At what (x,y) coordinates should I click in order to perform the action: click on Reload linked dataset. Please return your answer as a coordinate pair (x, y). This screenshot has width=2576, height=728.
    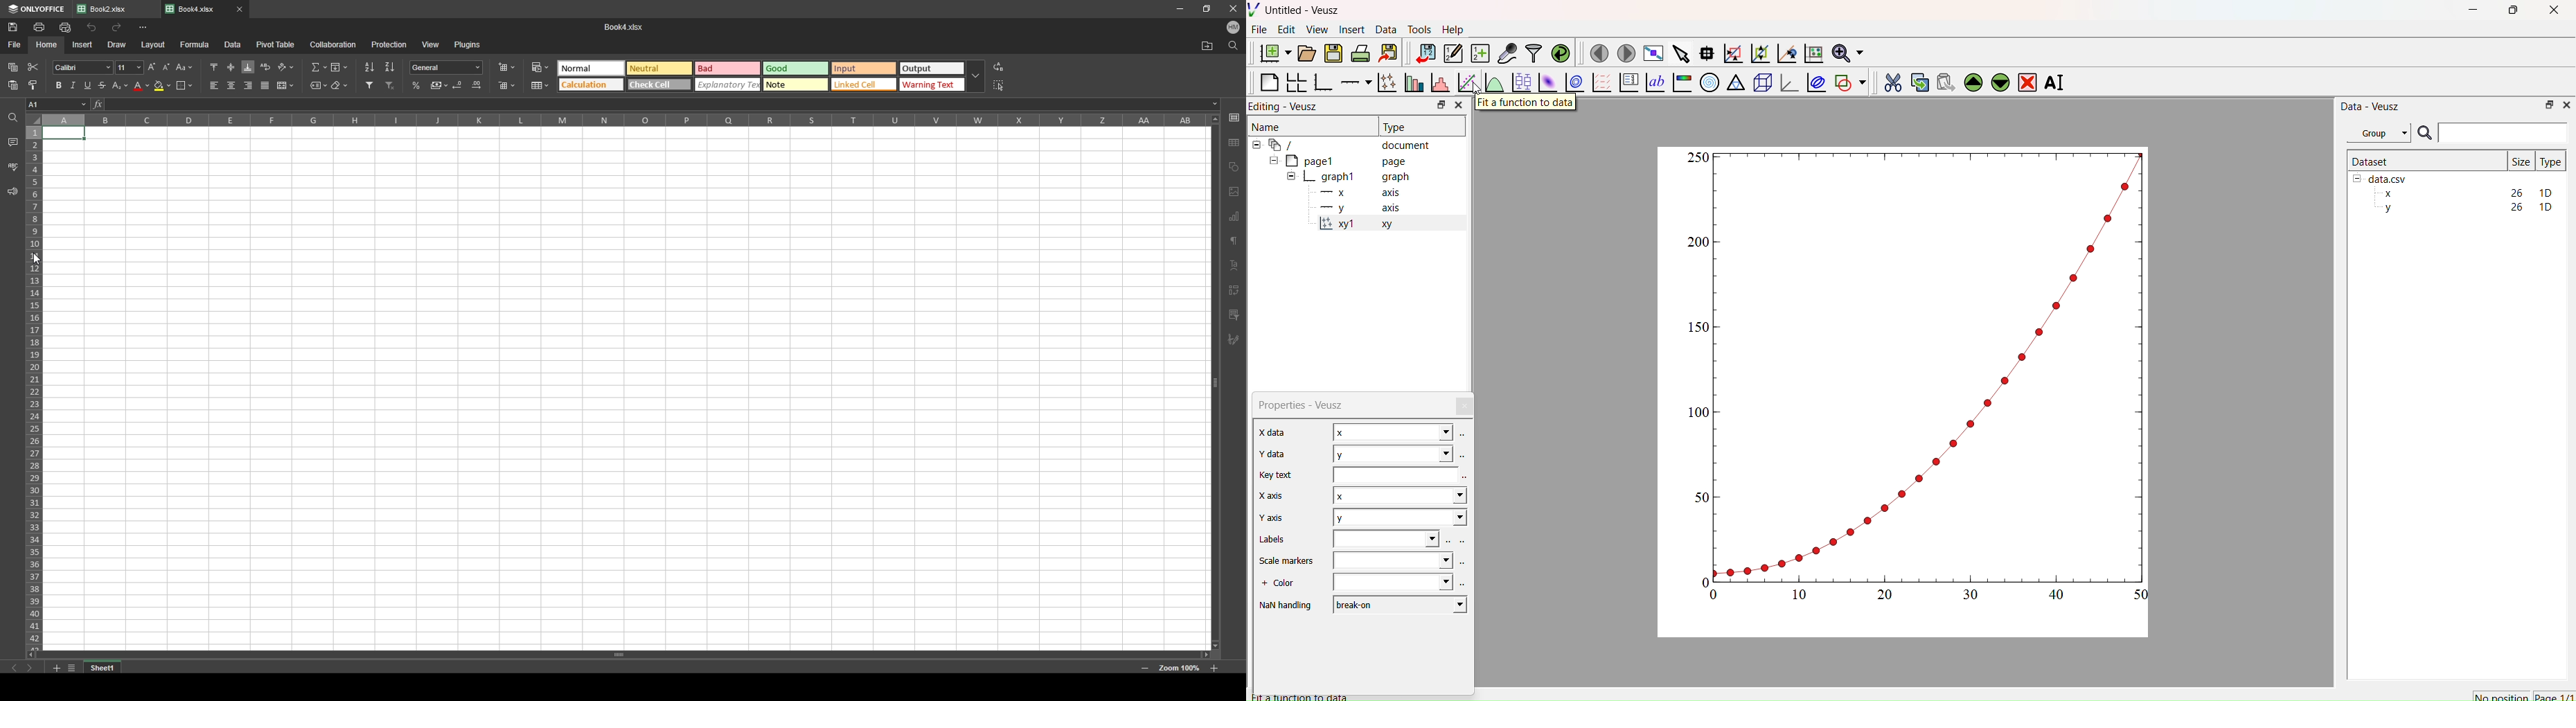
    Looking at the image, I should click on (1559, 52).